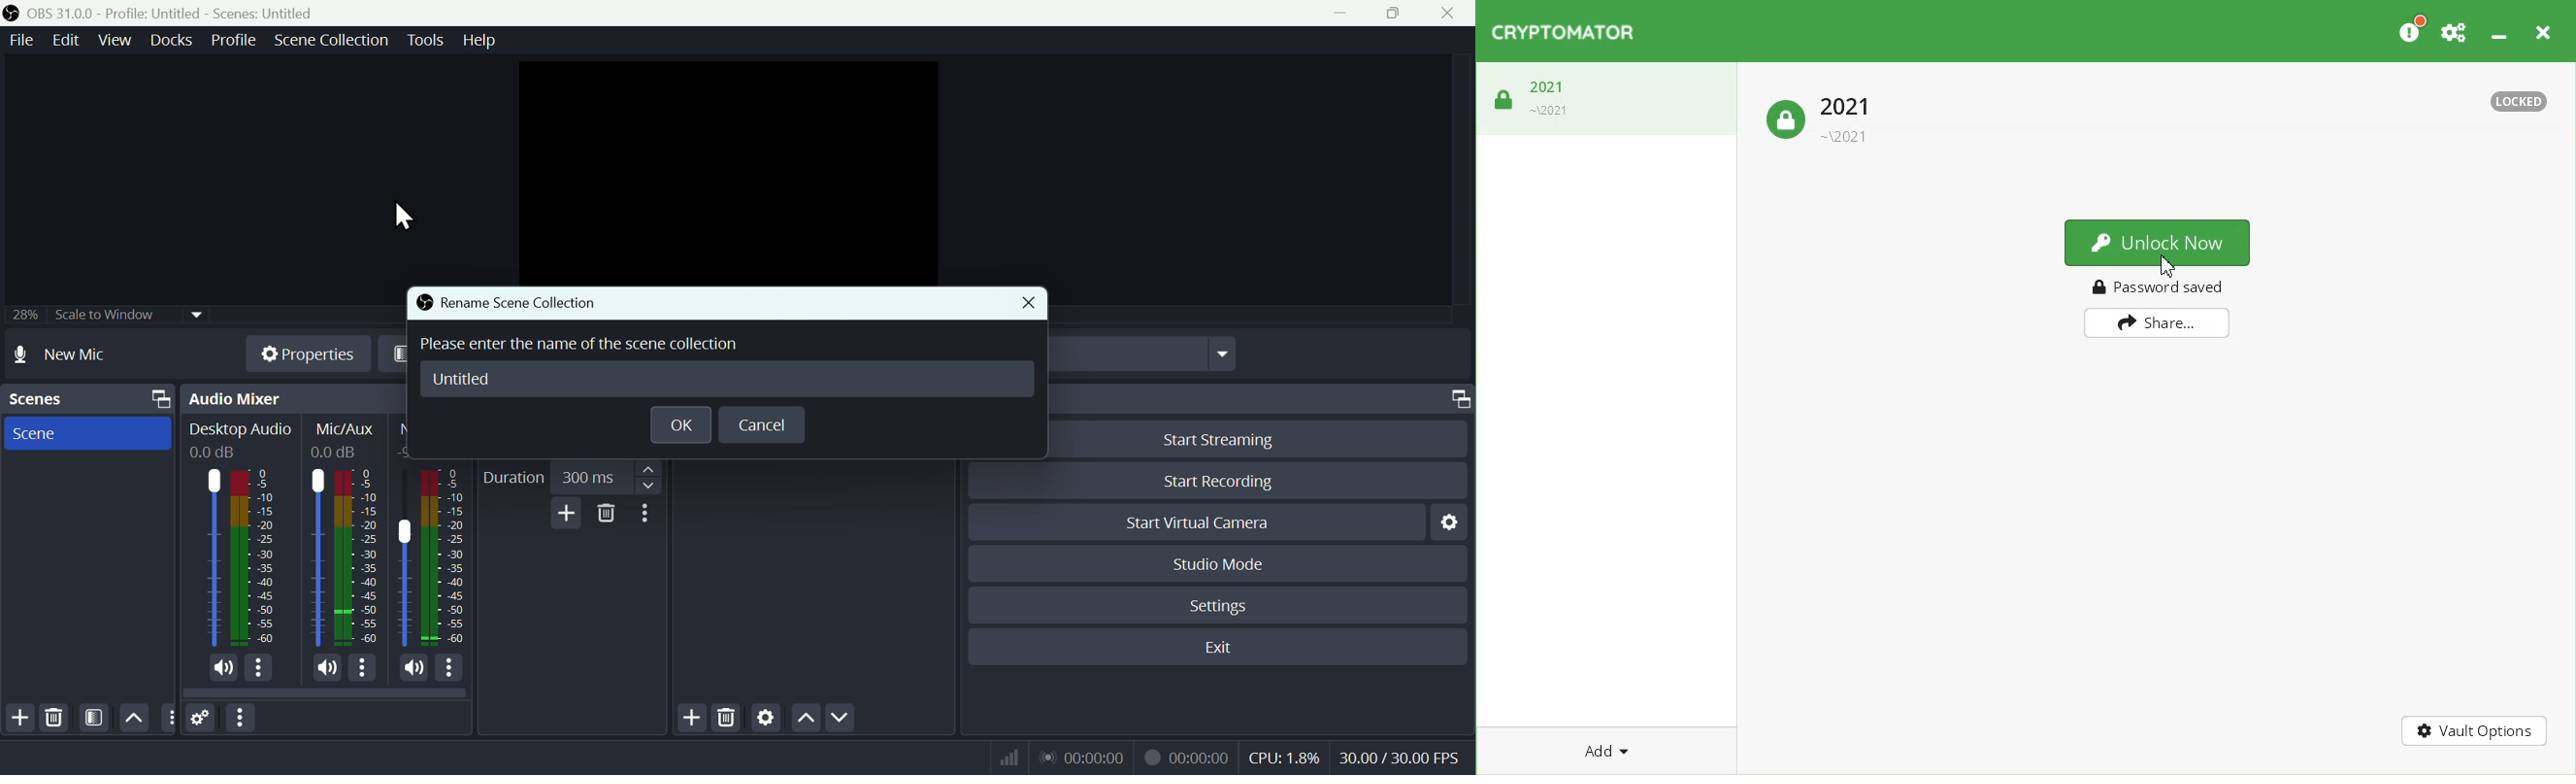  What do you see at coordinates (1451, 15) in the screenshot?
I see `Close` at bounding box center [1451, 15].